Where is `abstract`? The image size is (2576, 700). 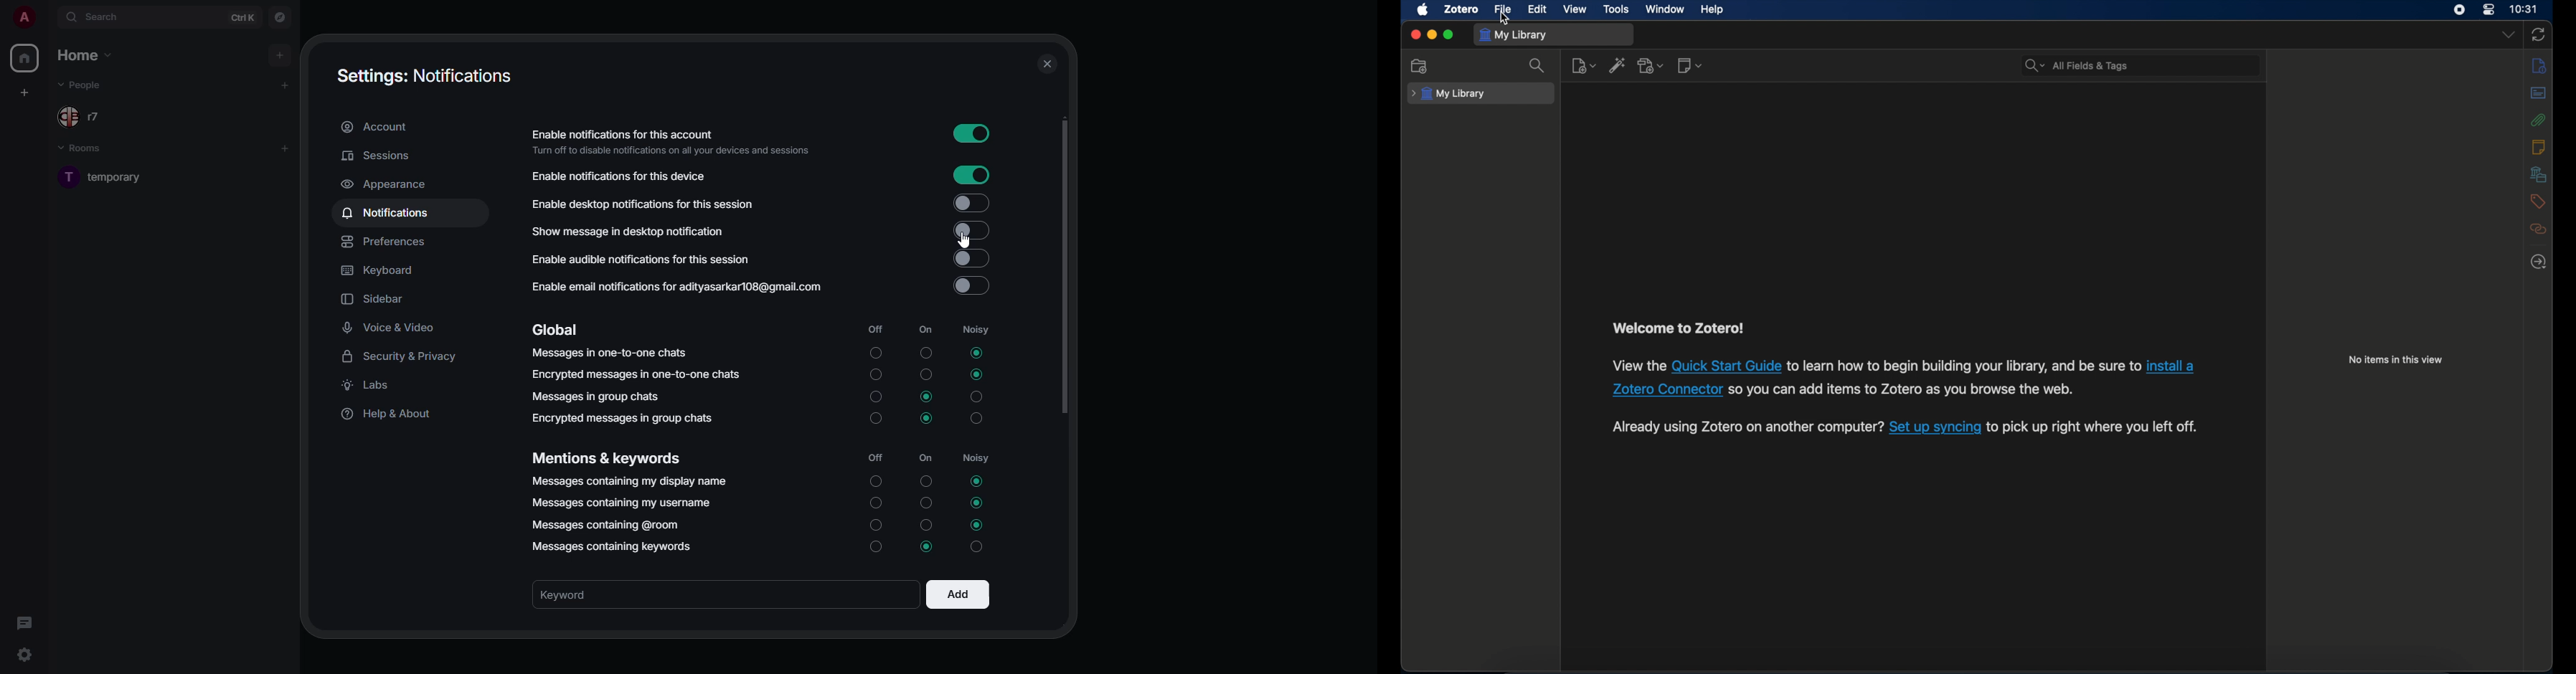 abstract is located at coordinates (2539, 93).